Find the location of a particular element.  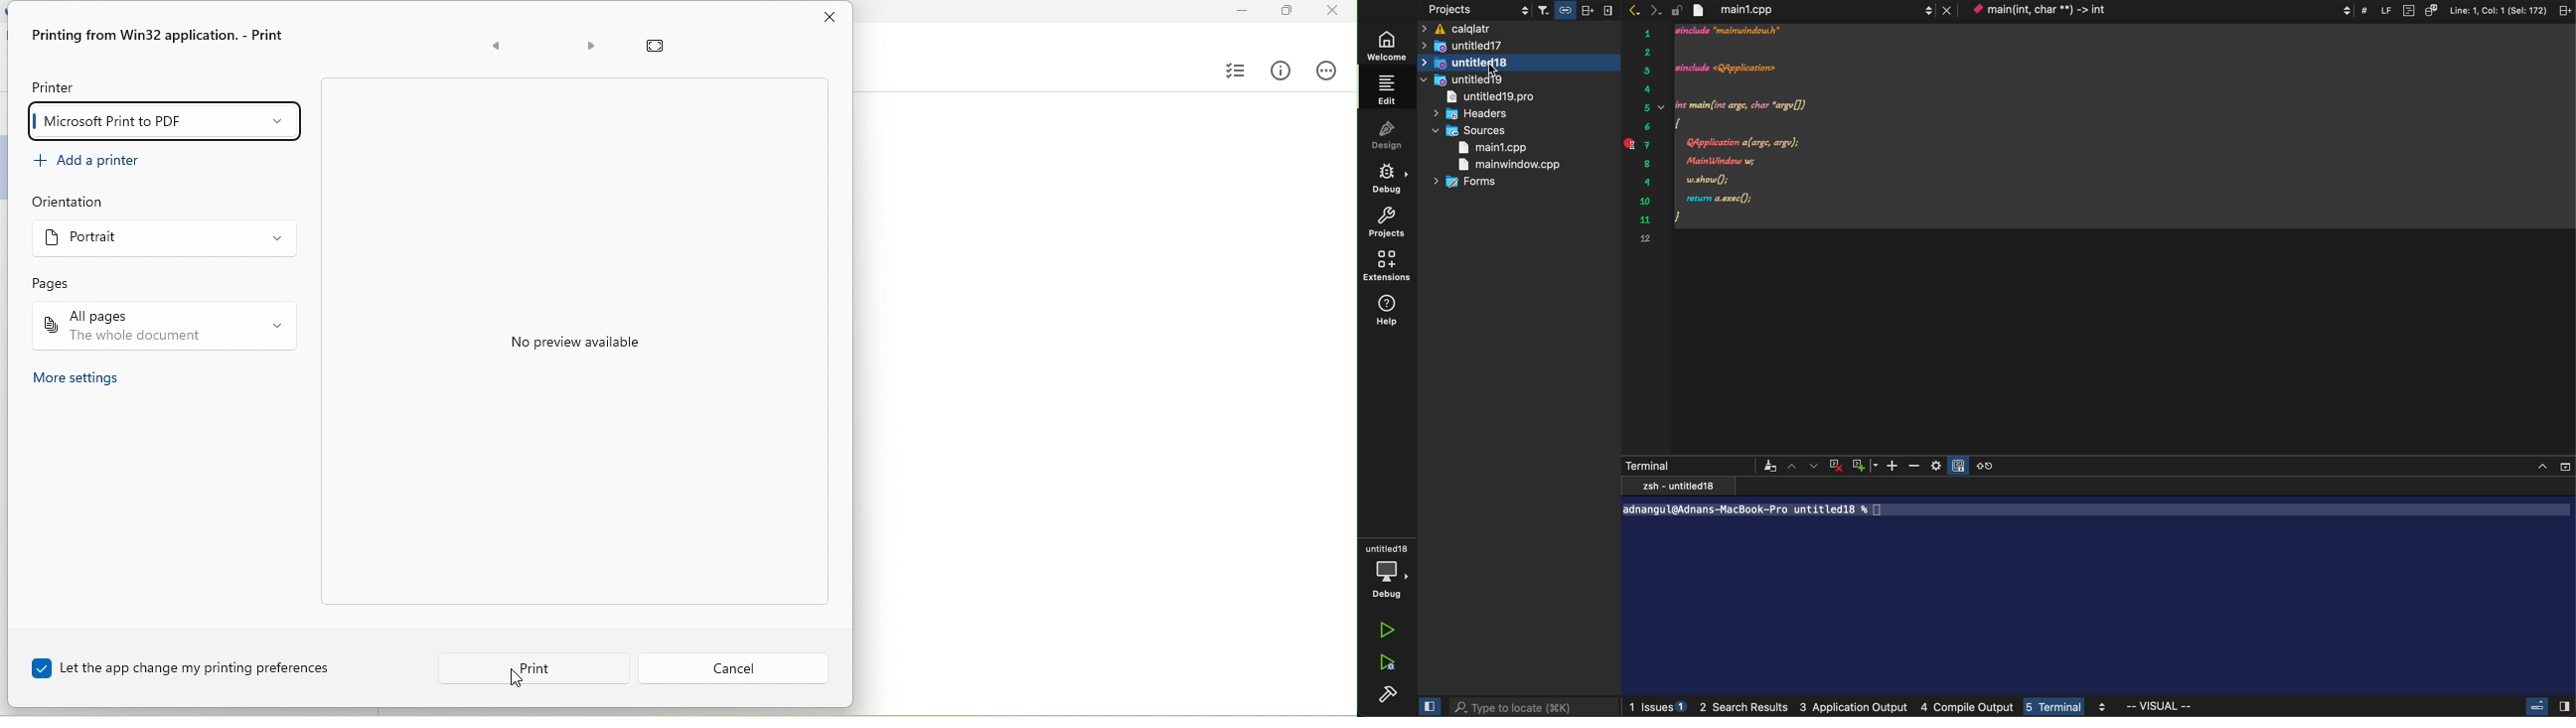

search bar is located at coordinates (1523, 707).